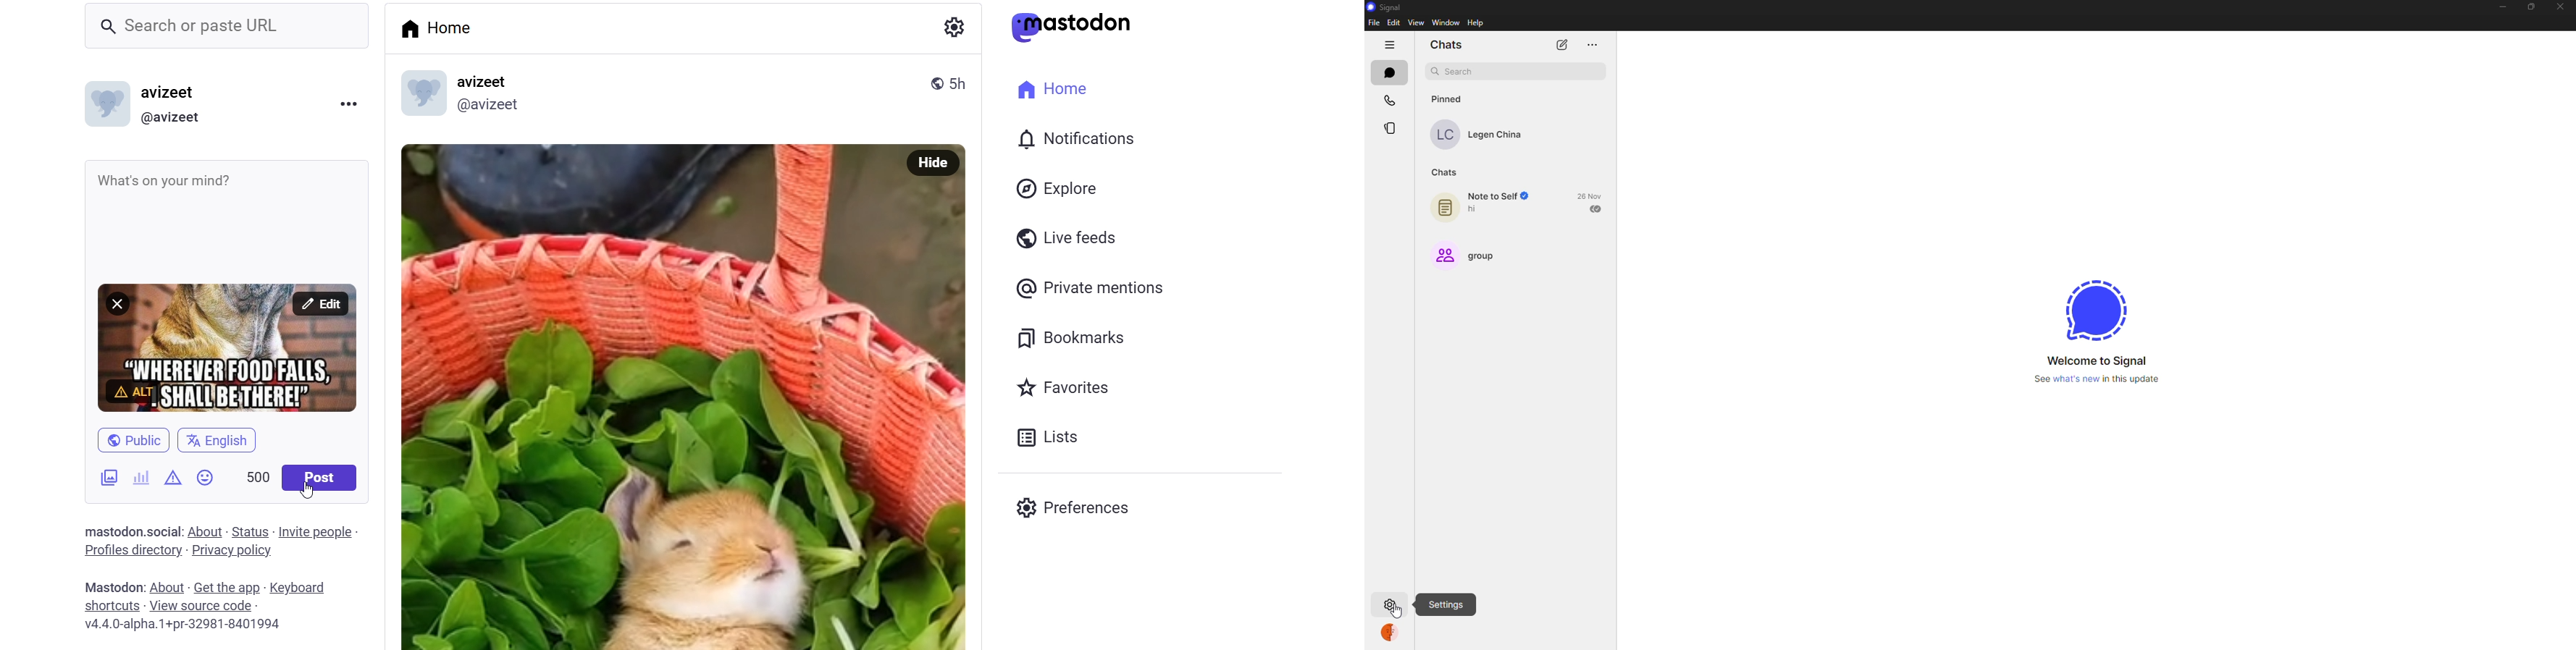 This screenshot has height=672, width=2576. What do you see at coordinates (241, 206) in the screenshot?
I see `writing area` at bounding box center [241, 206].